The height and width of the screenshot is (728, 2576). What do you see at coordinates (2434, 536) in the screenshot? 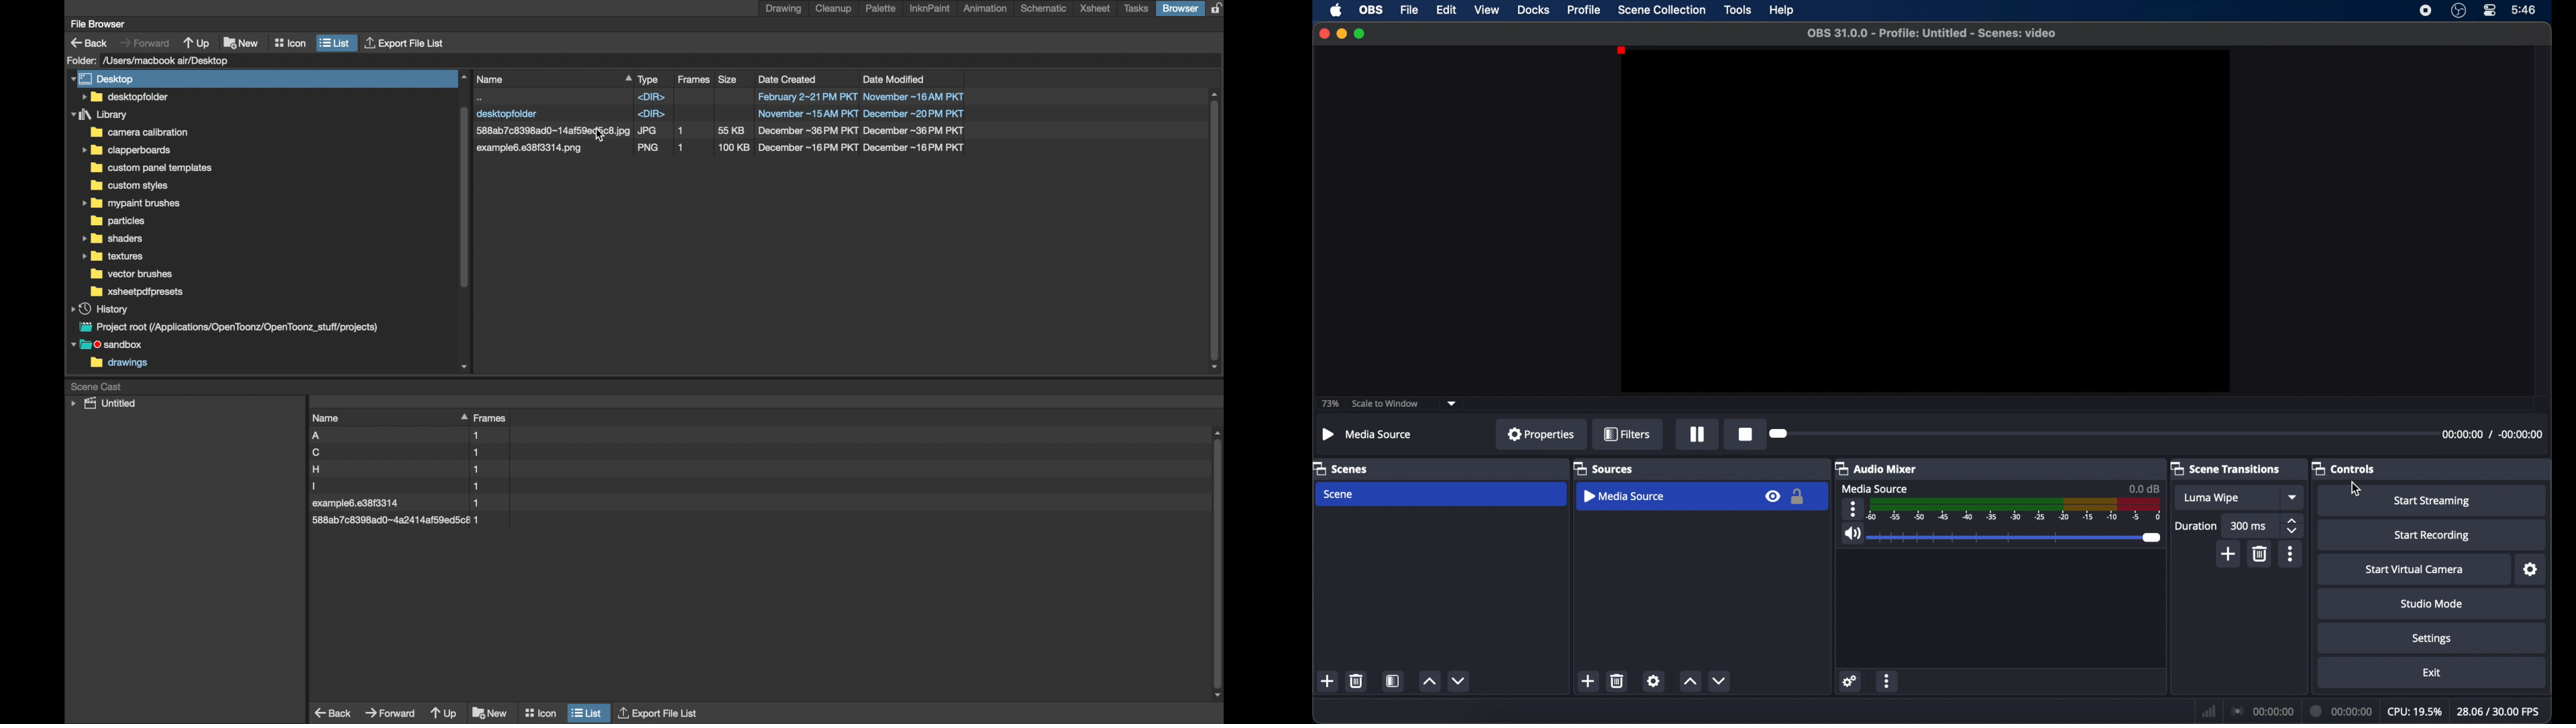
I see `start recording` at bounding box center [2434, 536].